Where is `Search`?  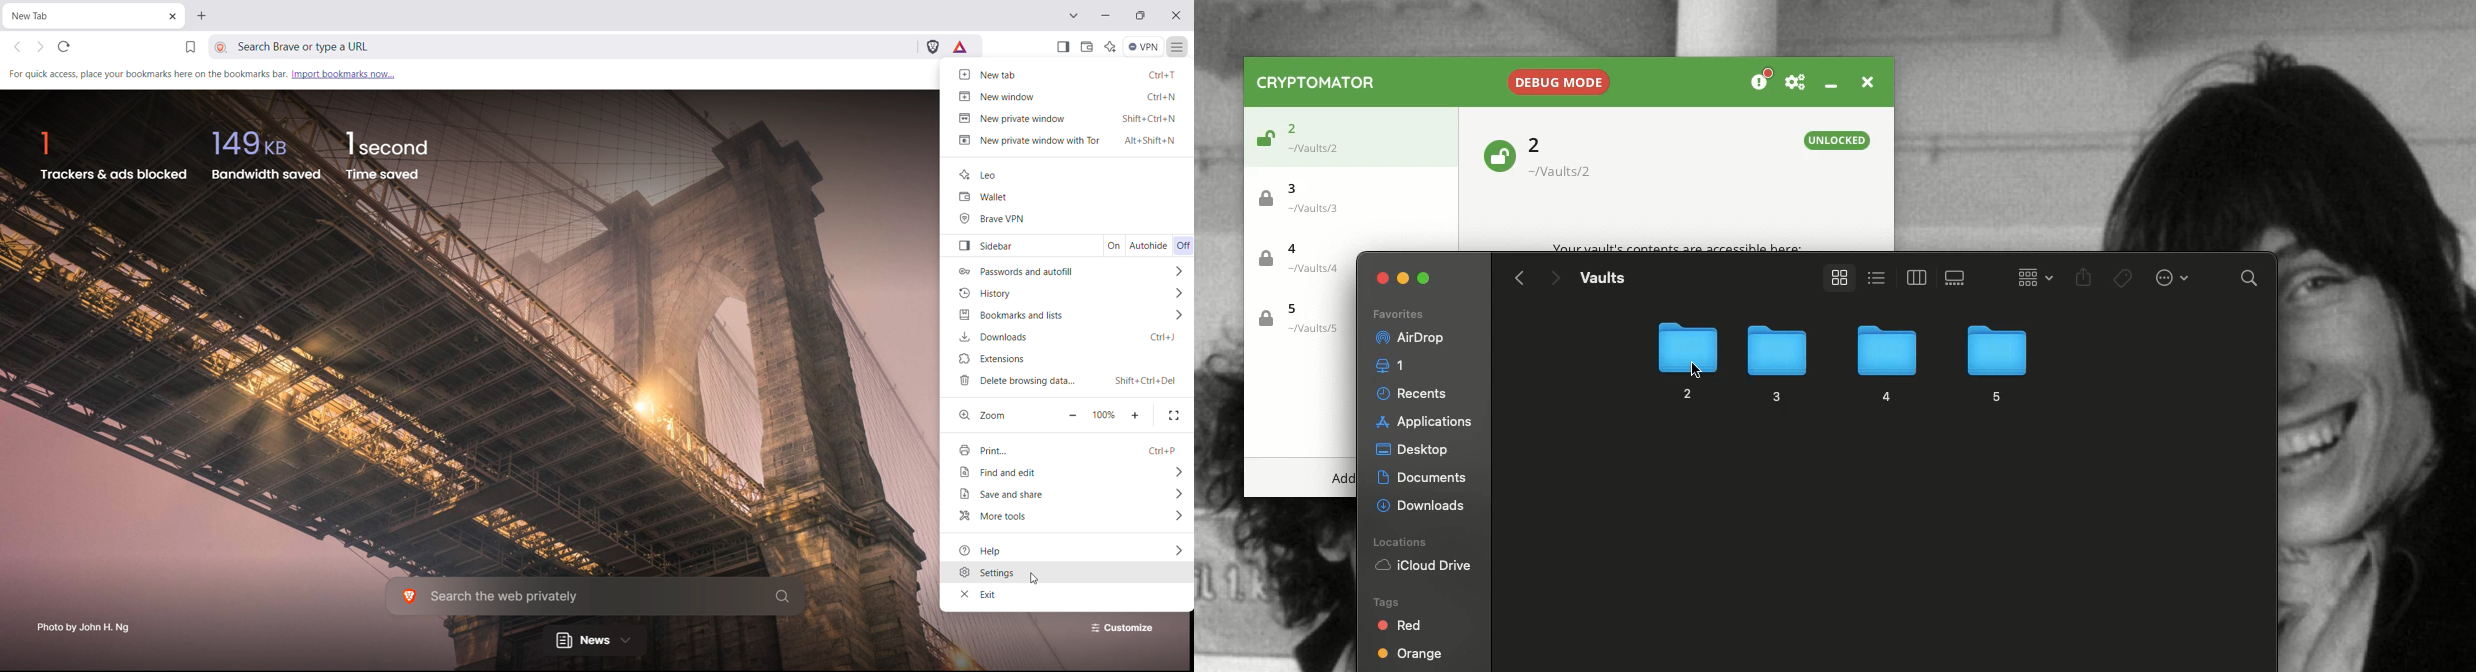 Search is located at coordinates (2250, 281).